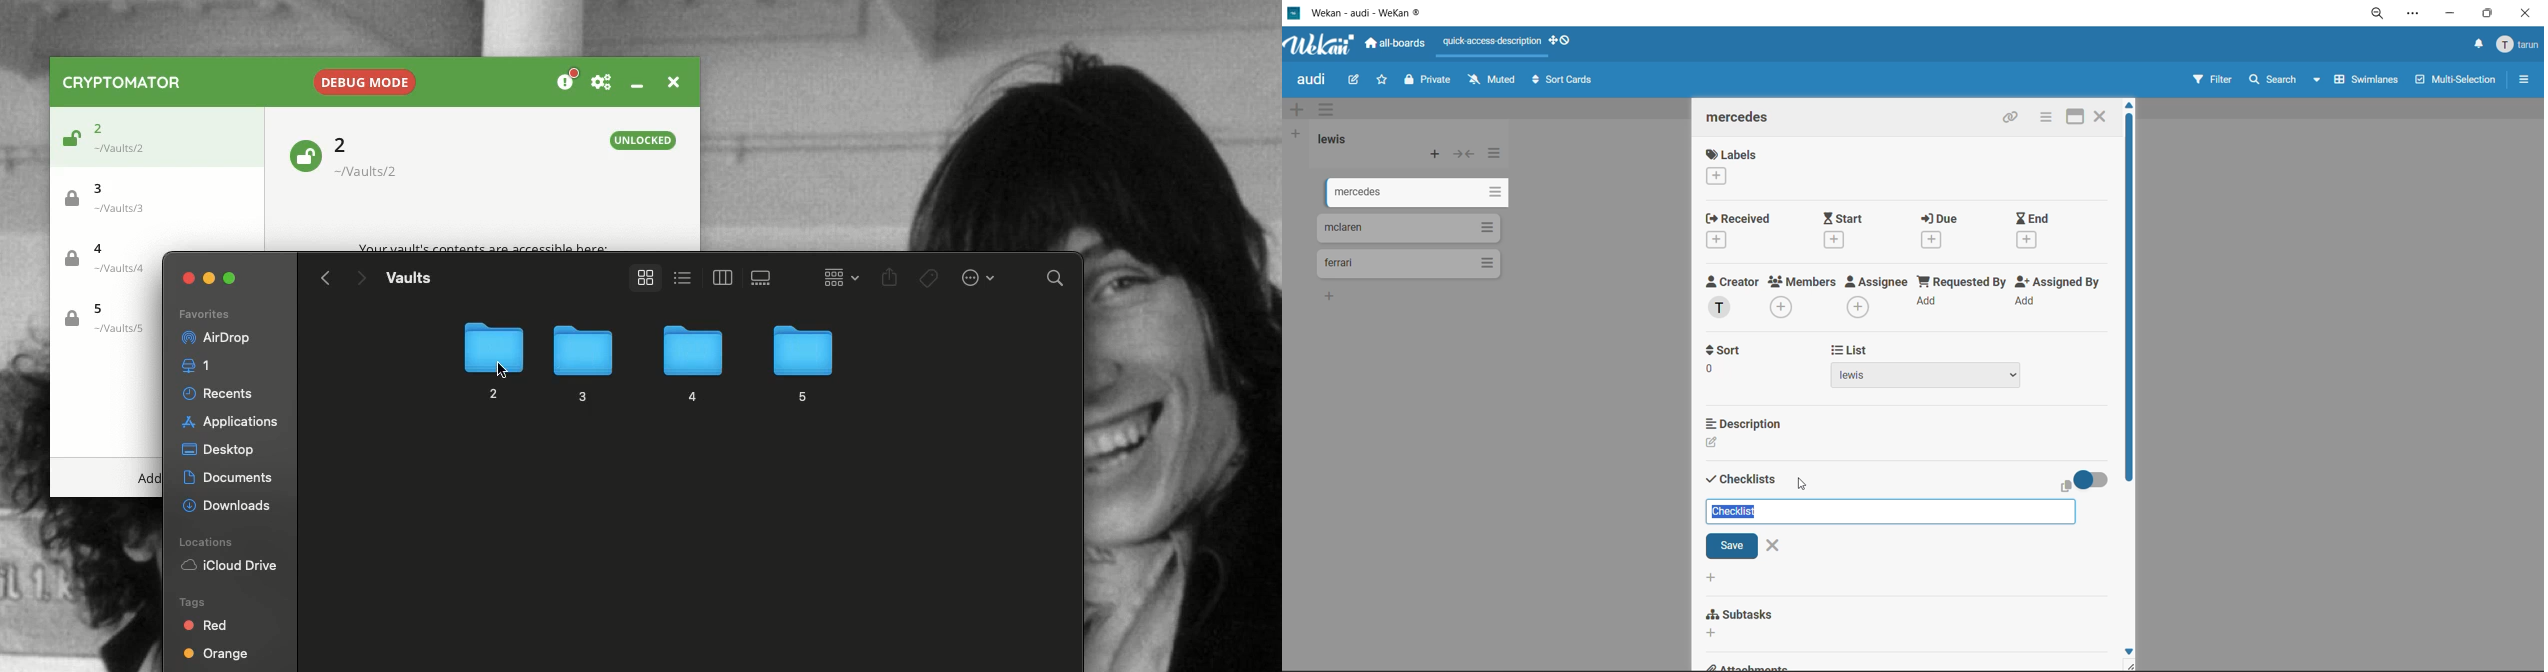 Image resolution: width=2548 pixels, height=672 pixels. What do you see at coordinates (1803, 297) in the screenshot?
I see `members` at bounding box center [1803, 297].